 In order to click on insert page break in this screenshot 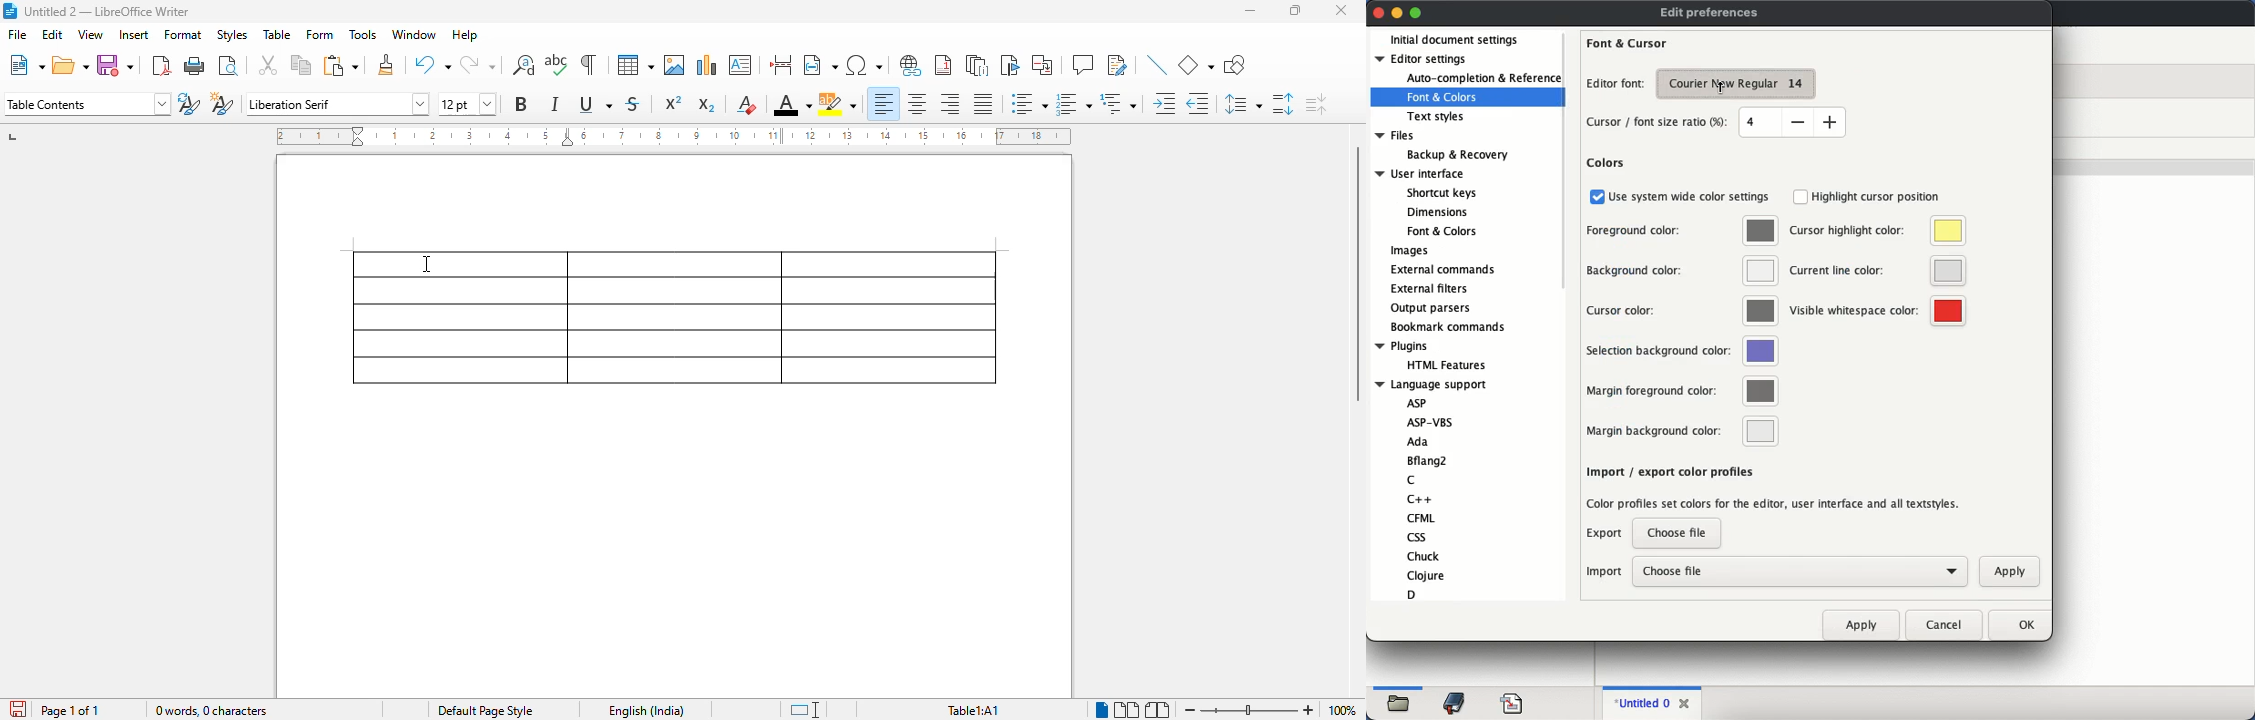, I will do `click(780, 64)`.